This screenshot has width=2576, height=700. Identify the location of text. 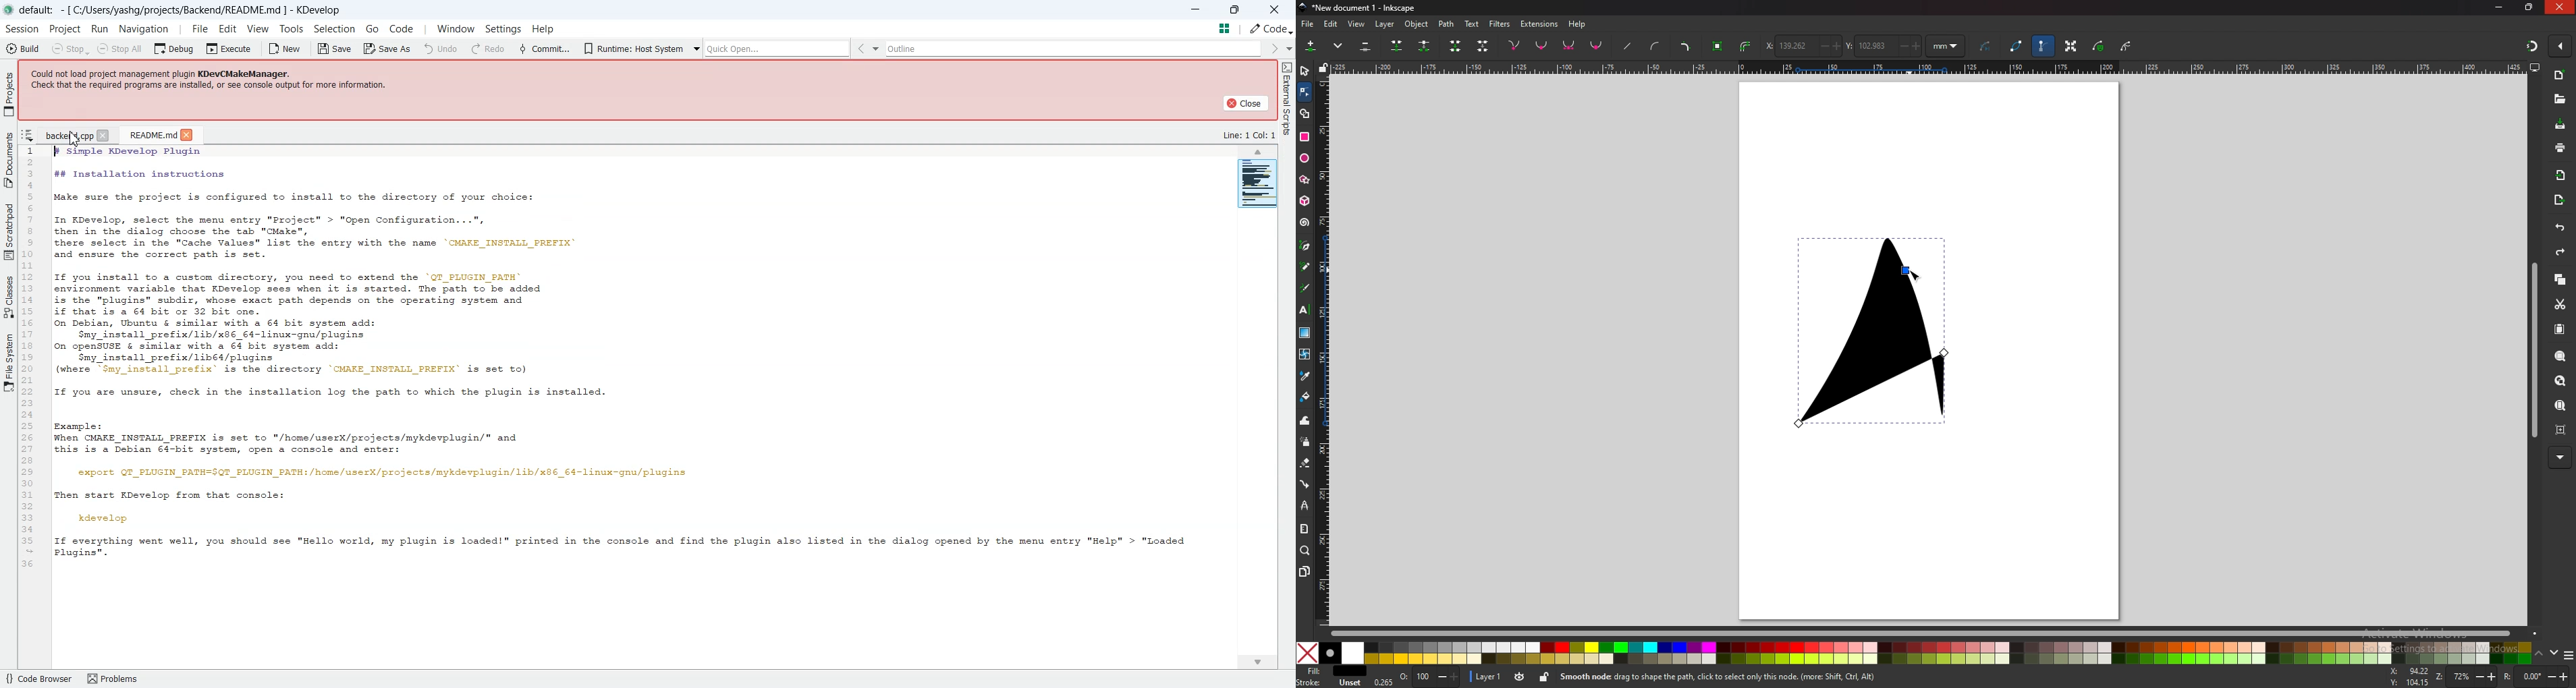
(1472, 24).